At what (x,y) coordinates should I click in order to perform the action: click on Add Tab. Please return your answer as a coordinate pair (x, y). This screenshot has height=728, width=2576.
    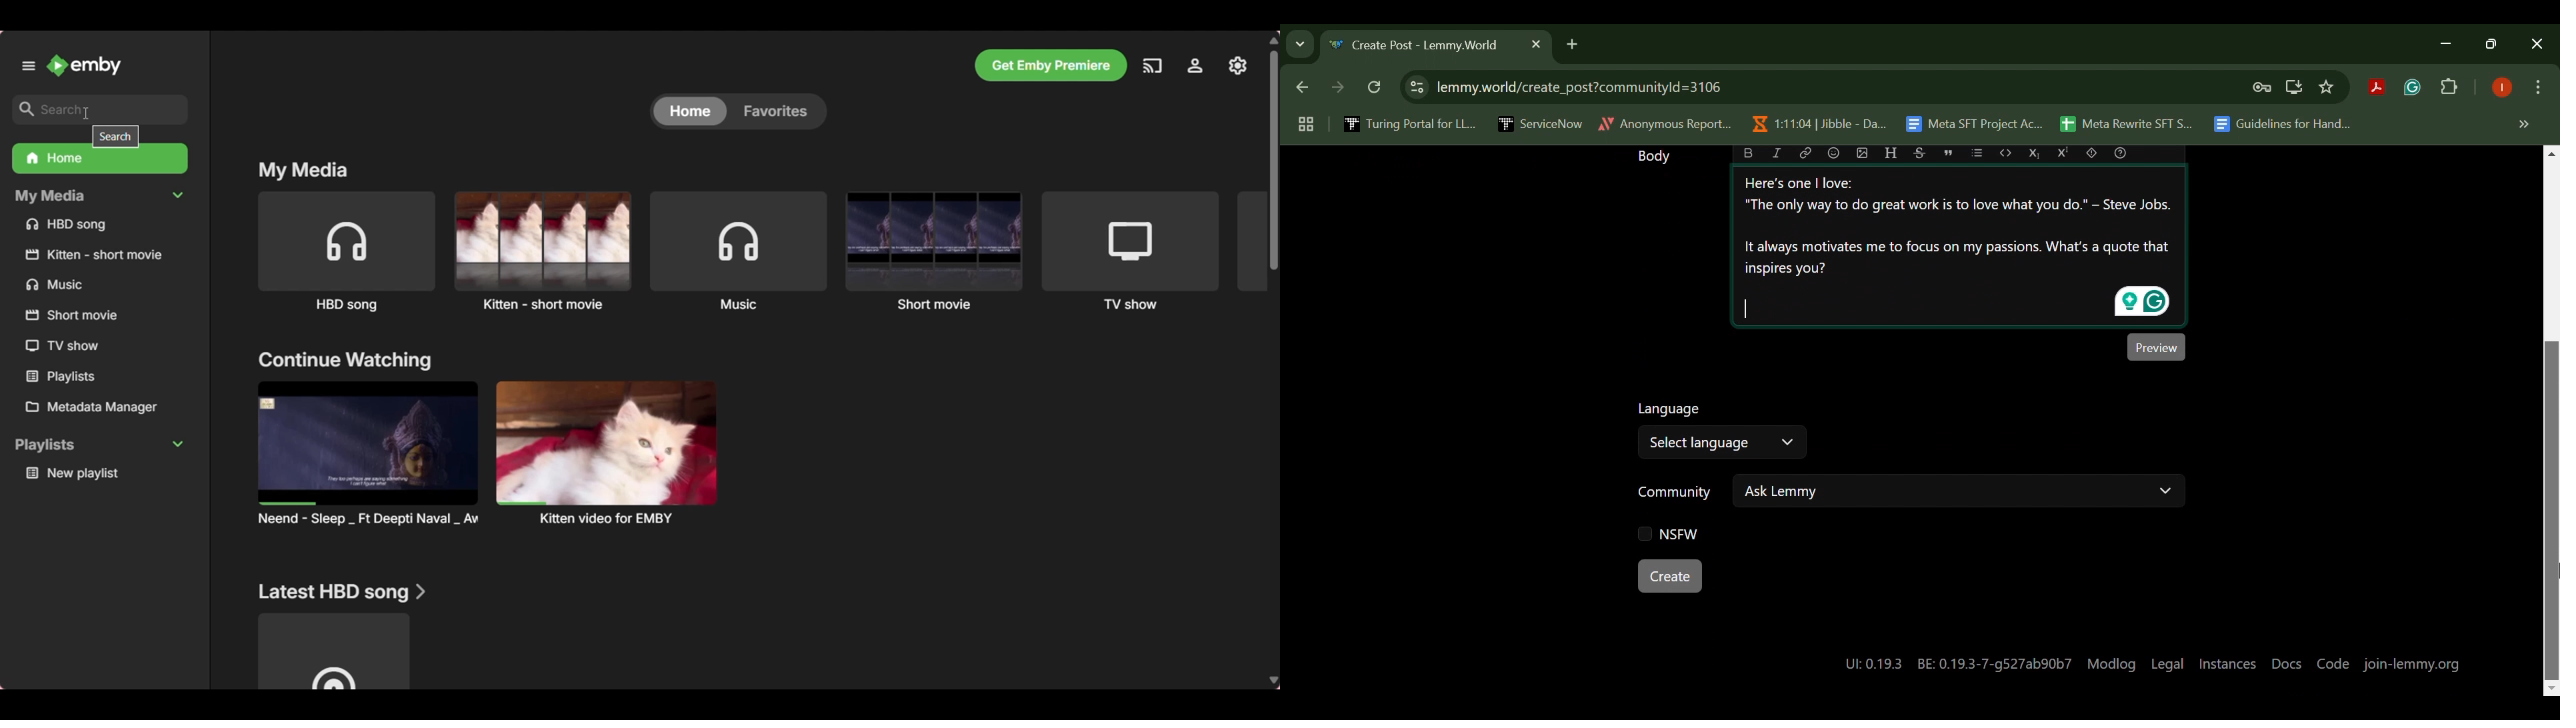
    Looking at the image, I should click on (1571, 43).